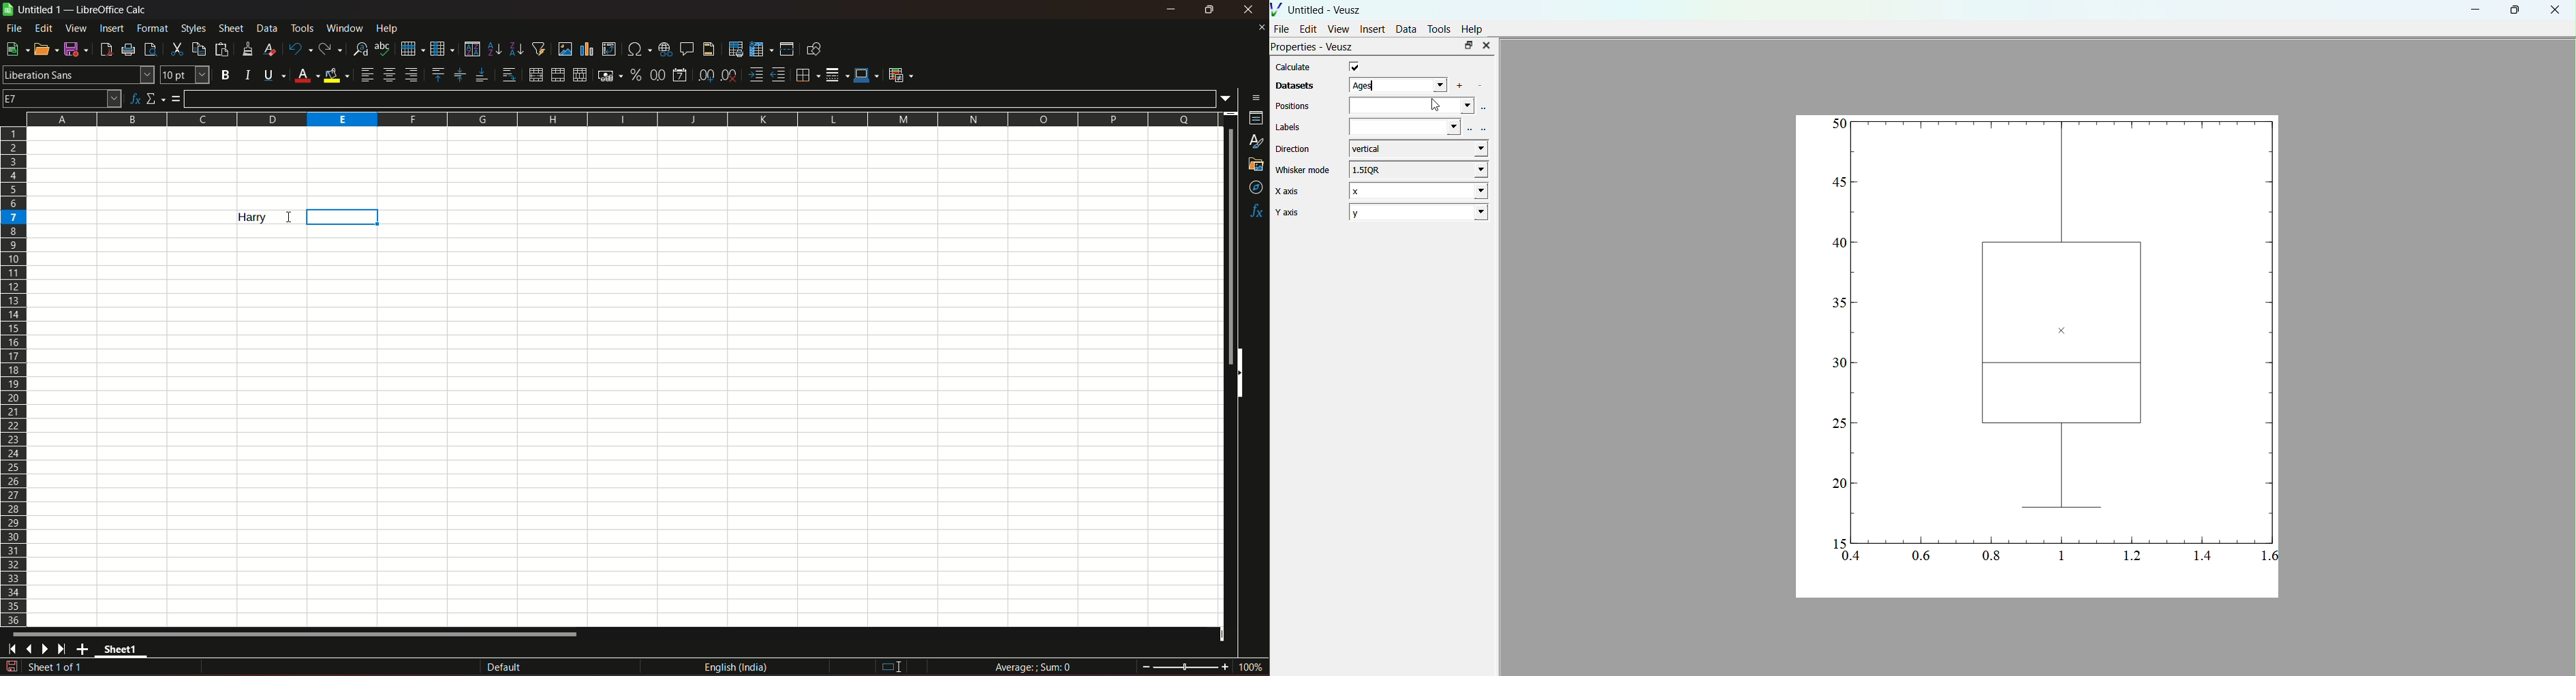 This screenshot has width=2576, height=700. Describe the element at coordinates (441, 48) in the screenshot. I see `column` at that location.